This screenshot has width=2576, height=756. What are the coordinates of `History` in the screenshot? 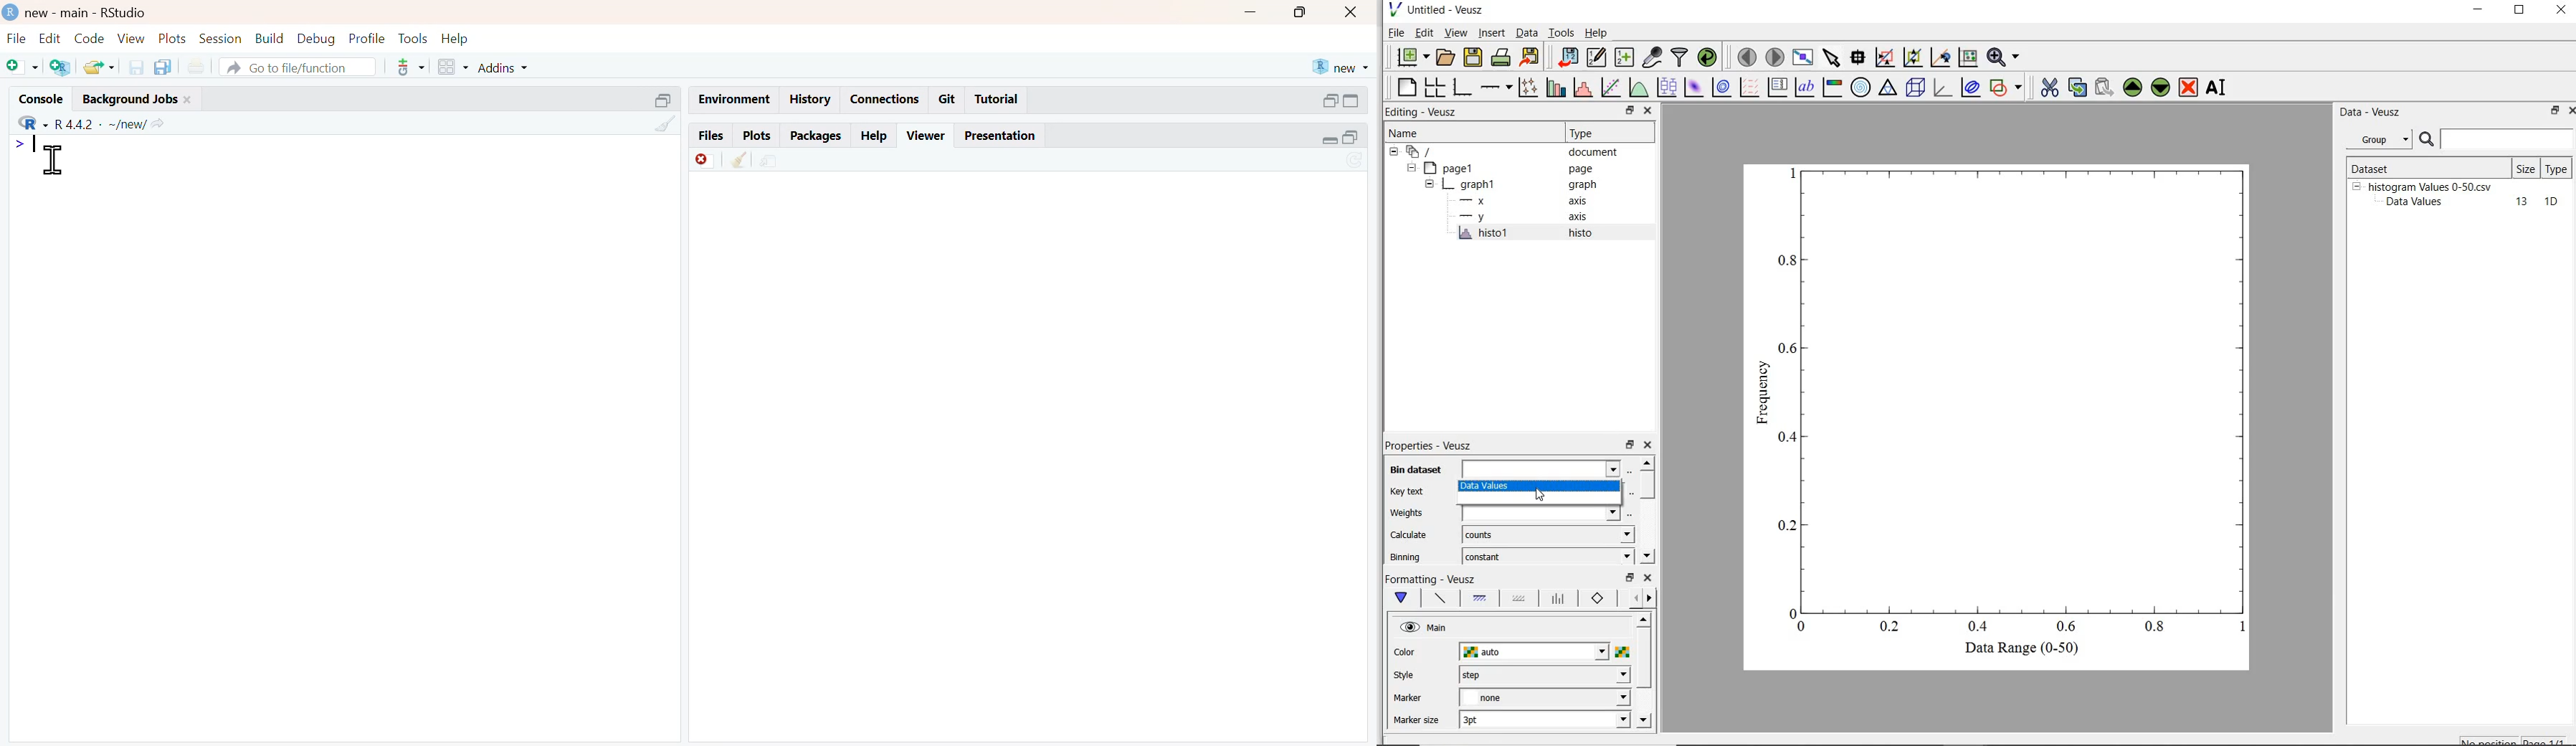 It's located at (810, 99).